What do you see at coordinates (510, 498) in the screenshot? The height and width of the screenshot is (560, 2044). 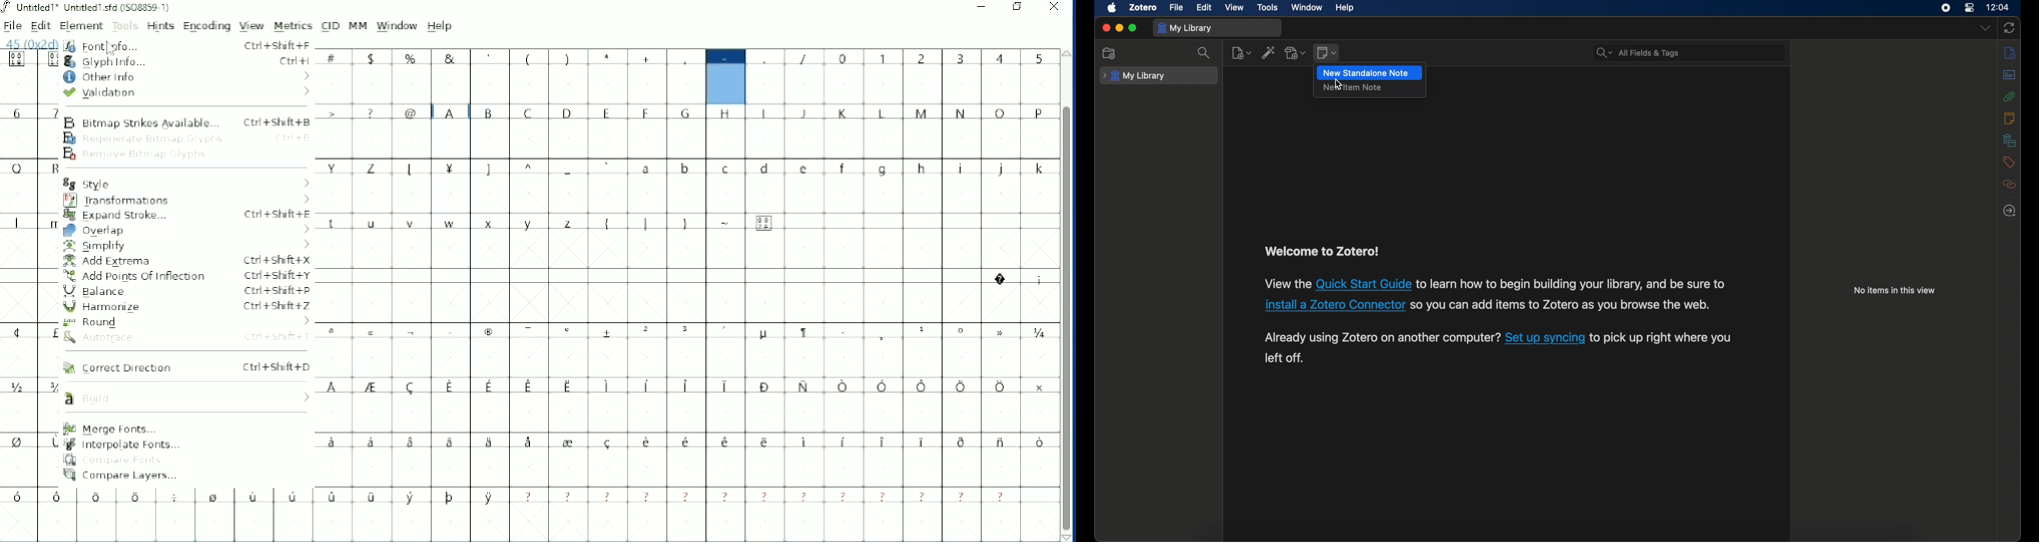 I see `Symbols` at bounding box center [510, 498].